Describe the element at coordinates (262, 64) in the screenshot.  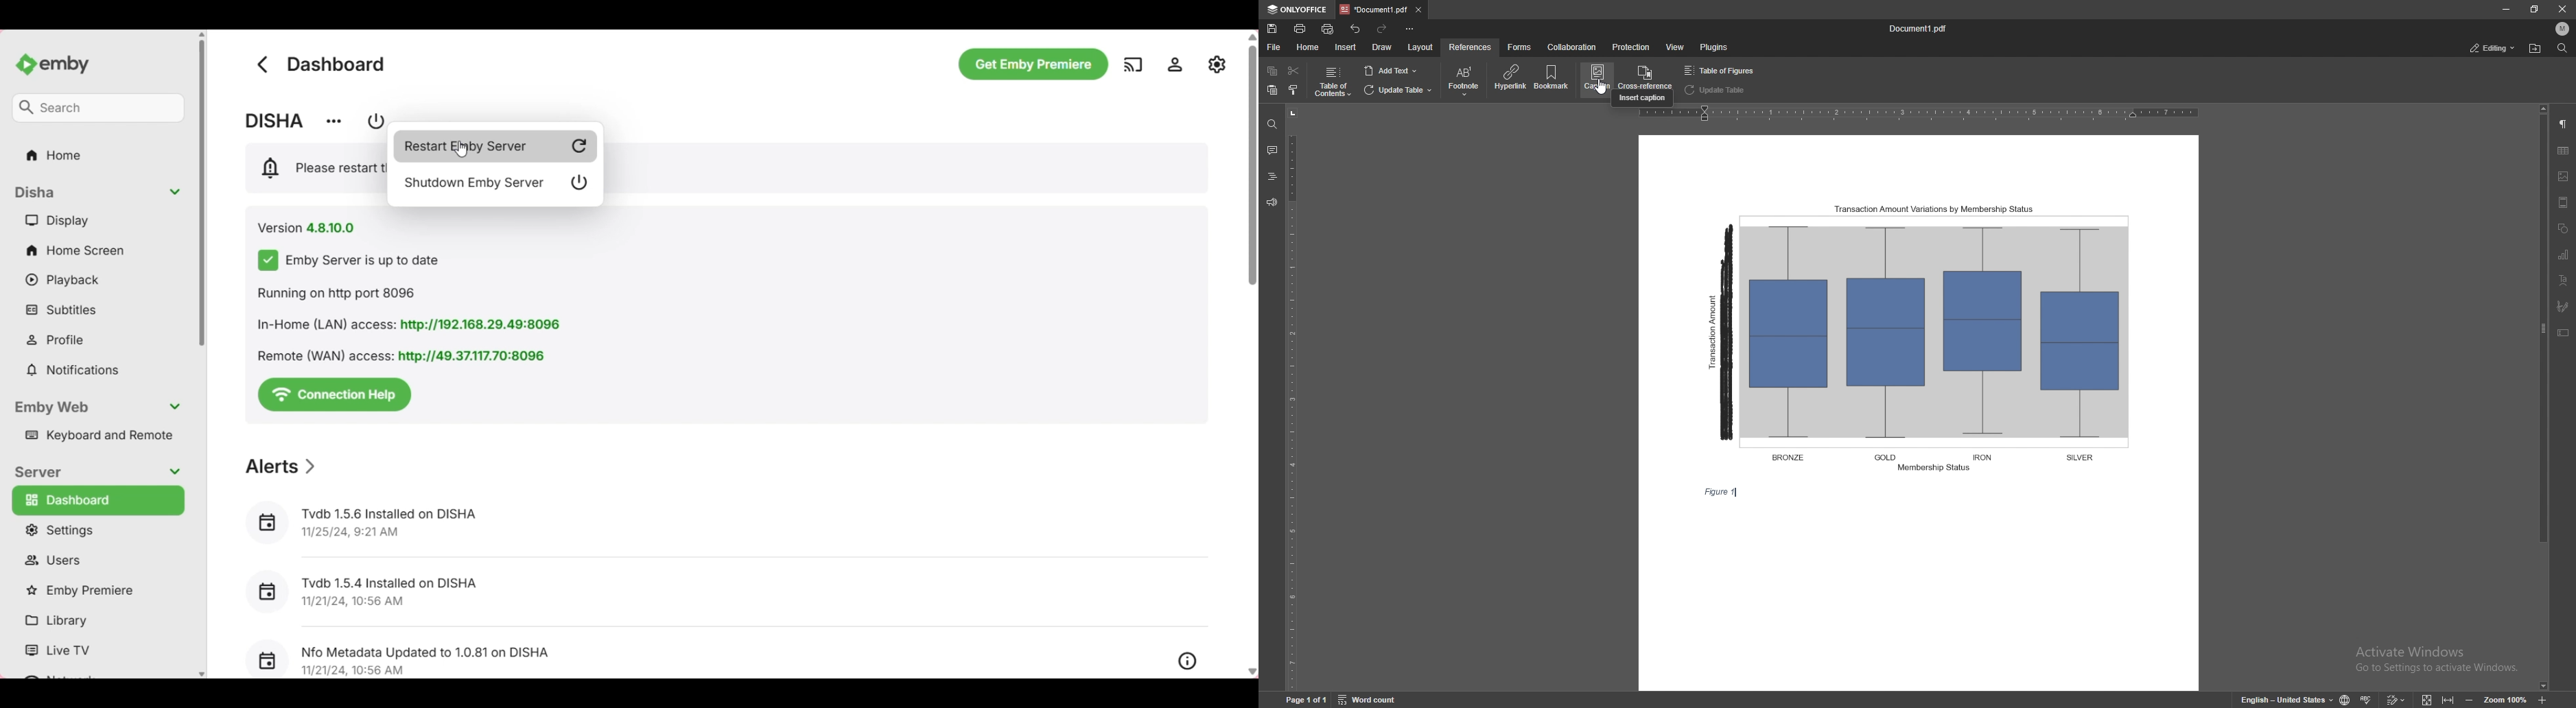
I see `Go back` at that location.